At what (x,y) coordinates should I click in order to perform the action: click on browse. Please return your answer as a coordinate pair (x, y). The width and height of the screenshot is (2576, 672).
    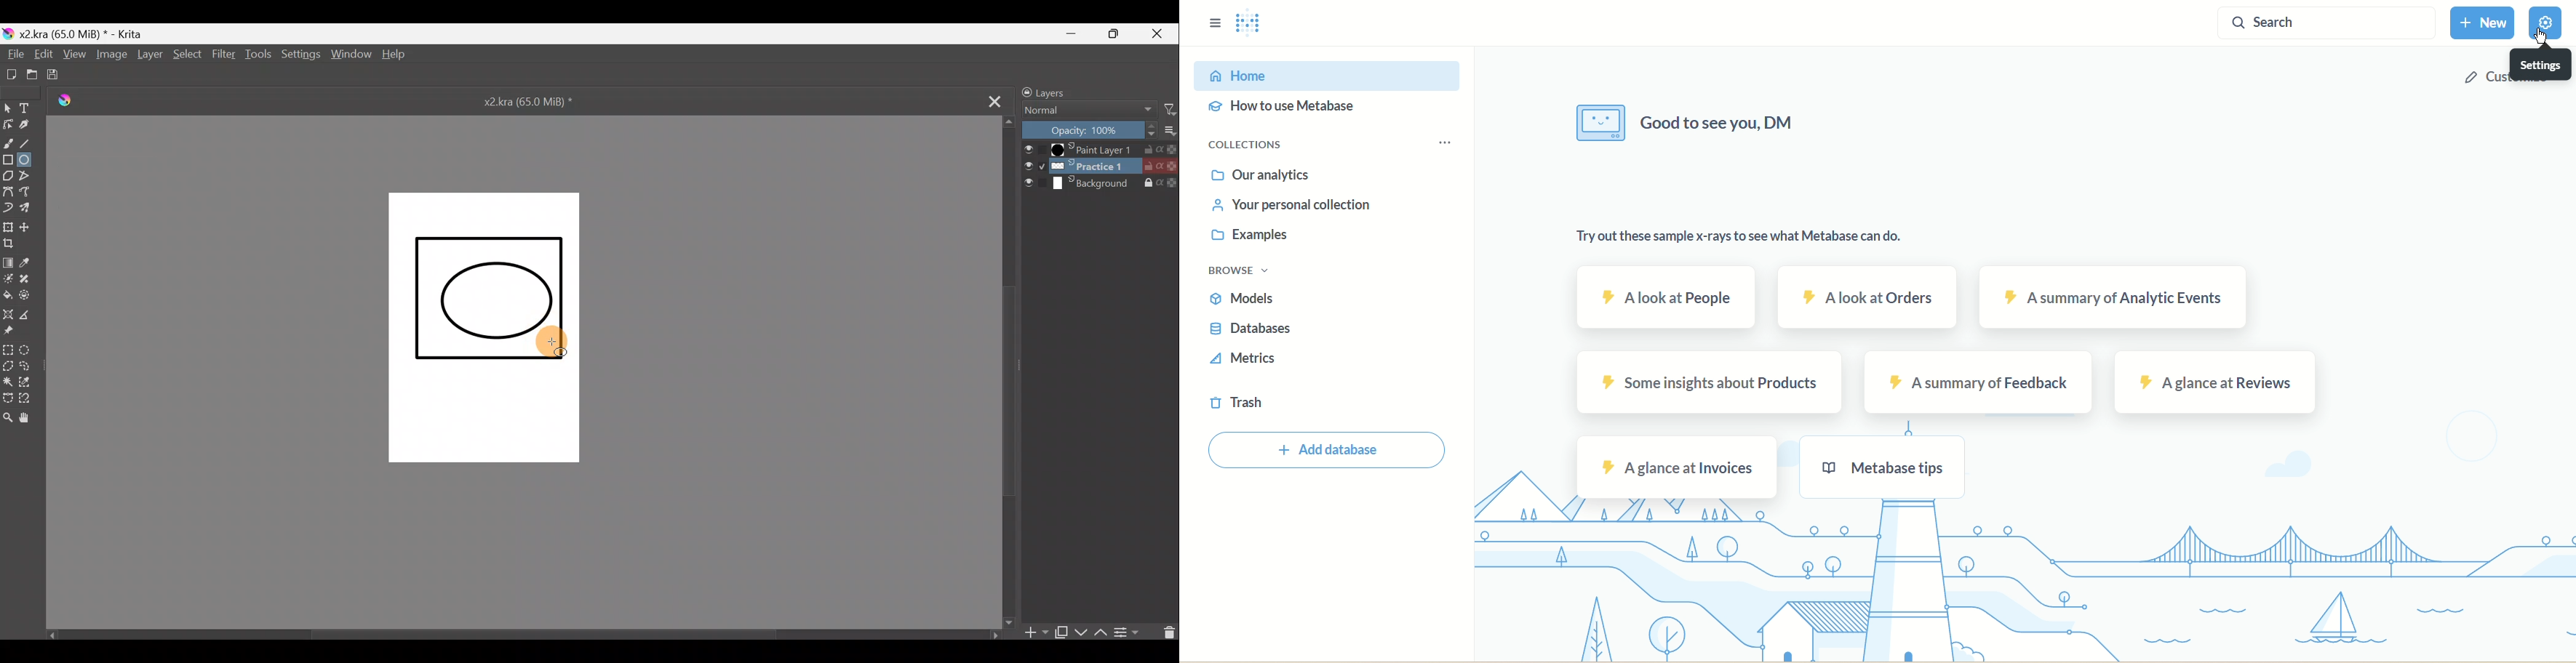
    Looking at the image, I should click on (1242, 271).